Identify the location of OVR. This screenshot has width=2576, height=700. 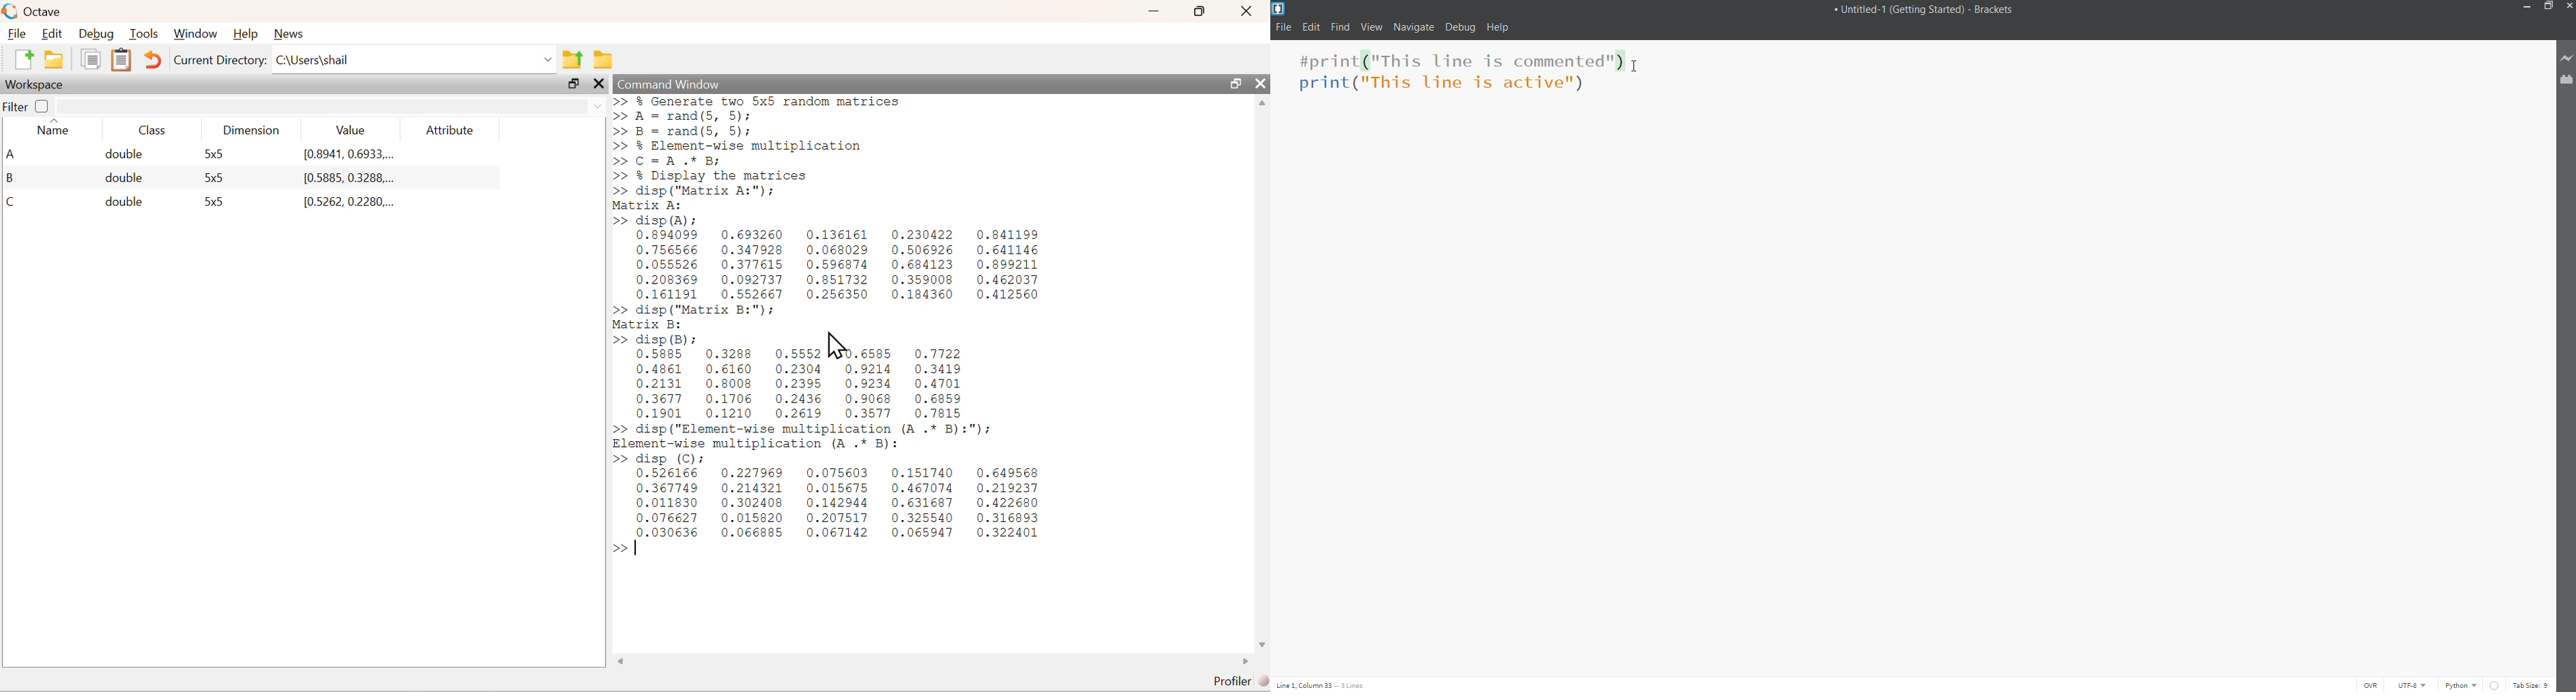
(2372, 685).